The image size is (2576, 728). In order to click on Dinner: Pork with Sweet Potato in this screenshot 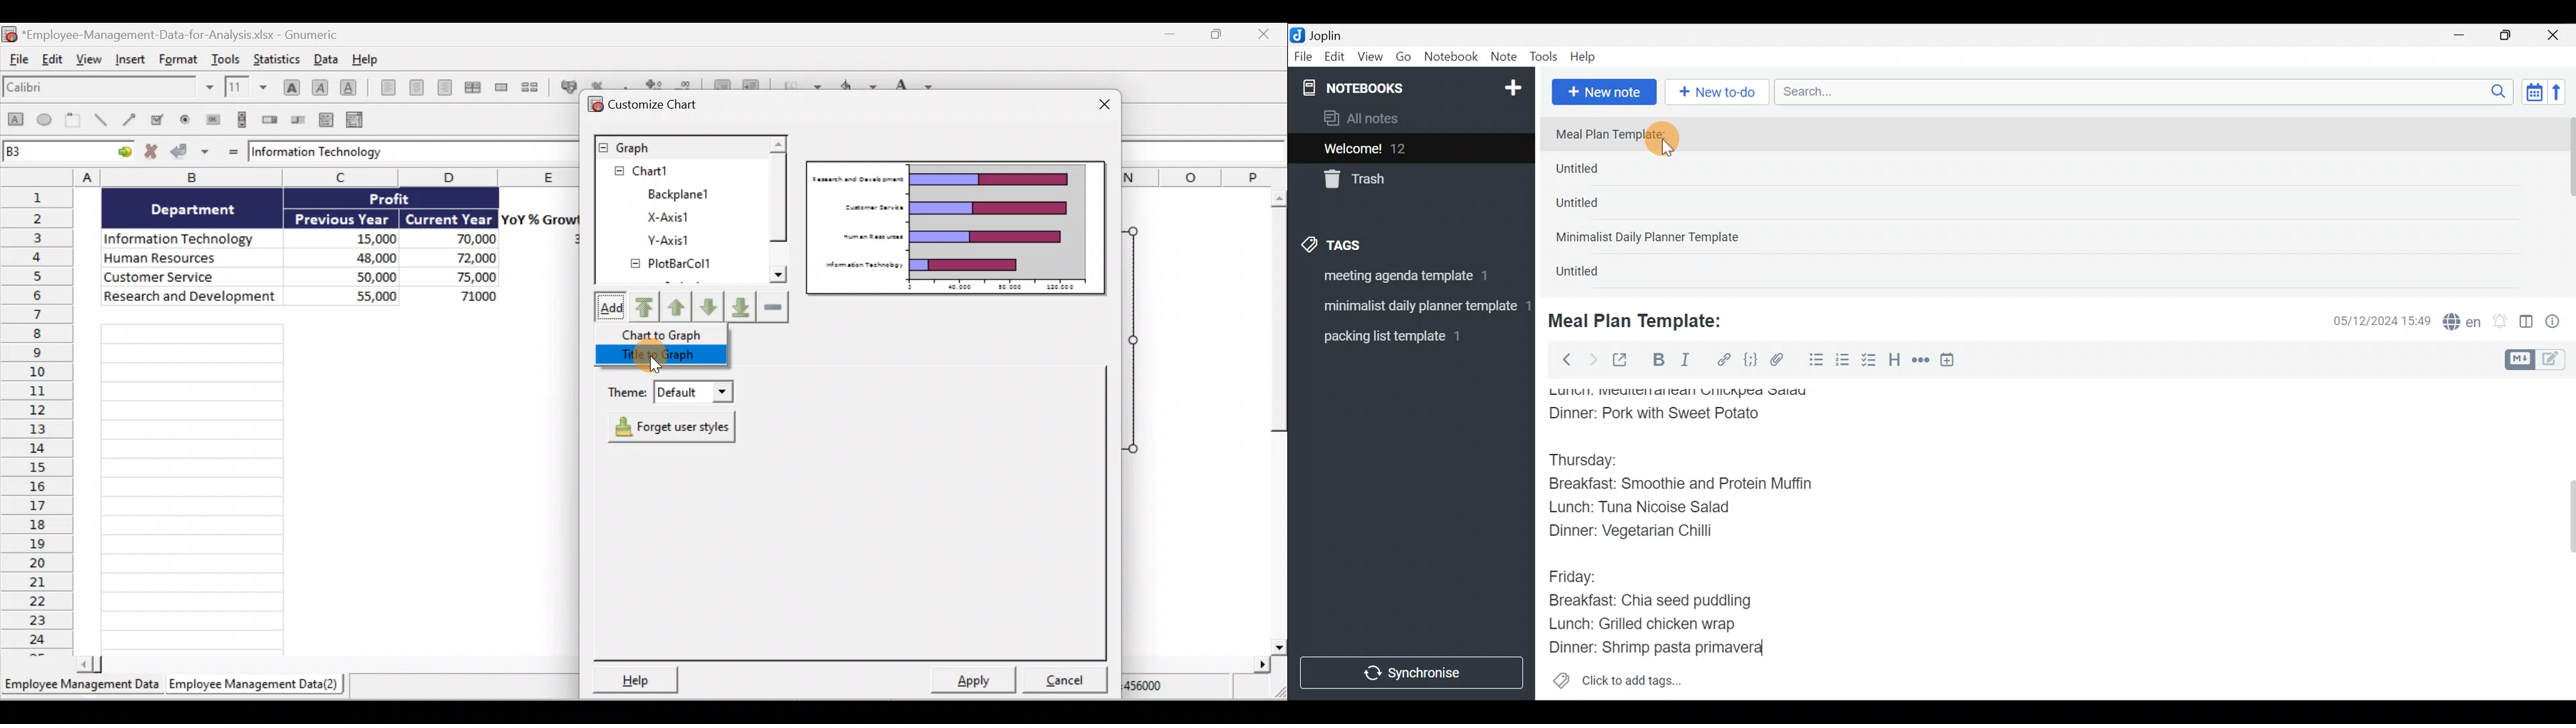, I will do `click(1672, 414)`.